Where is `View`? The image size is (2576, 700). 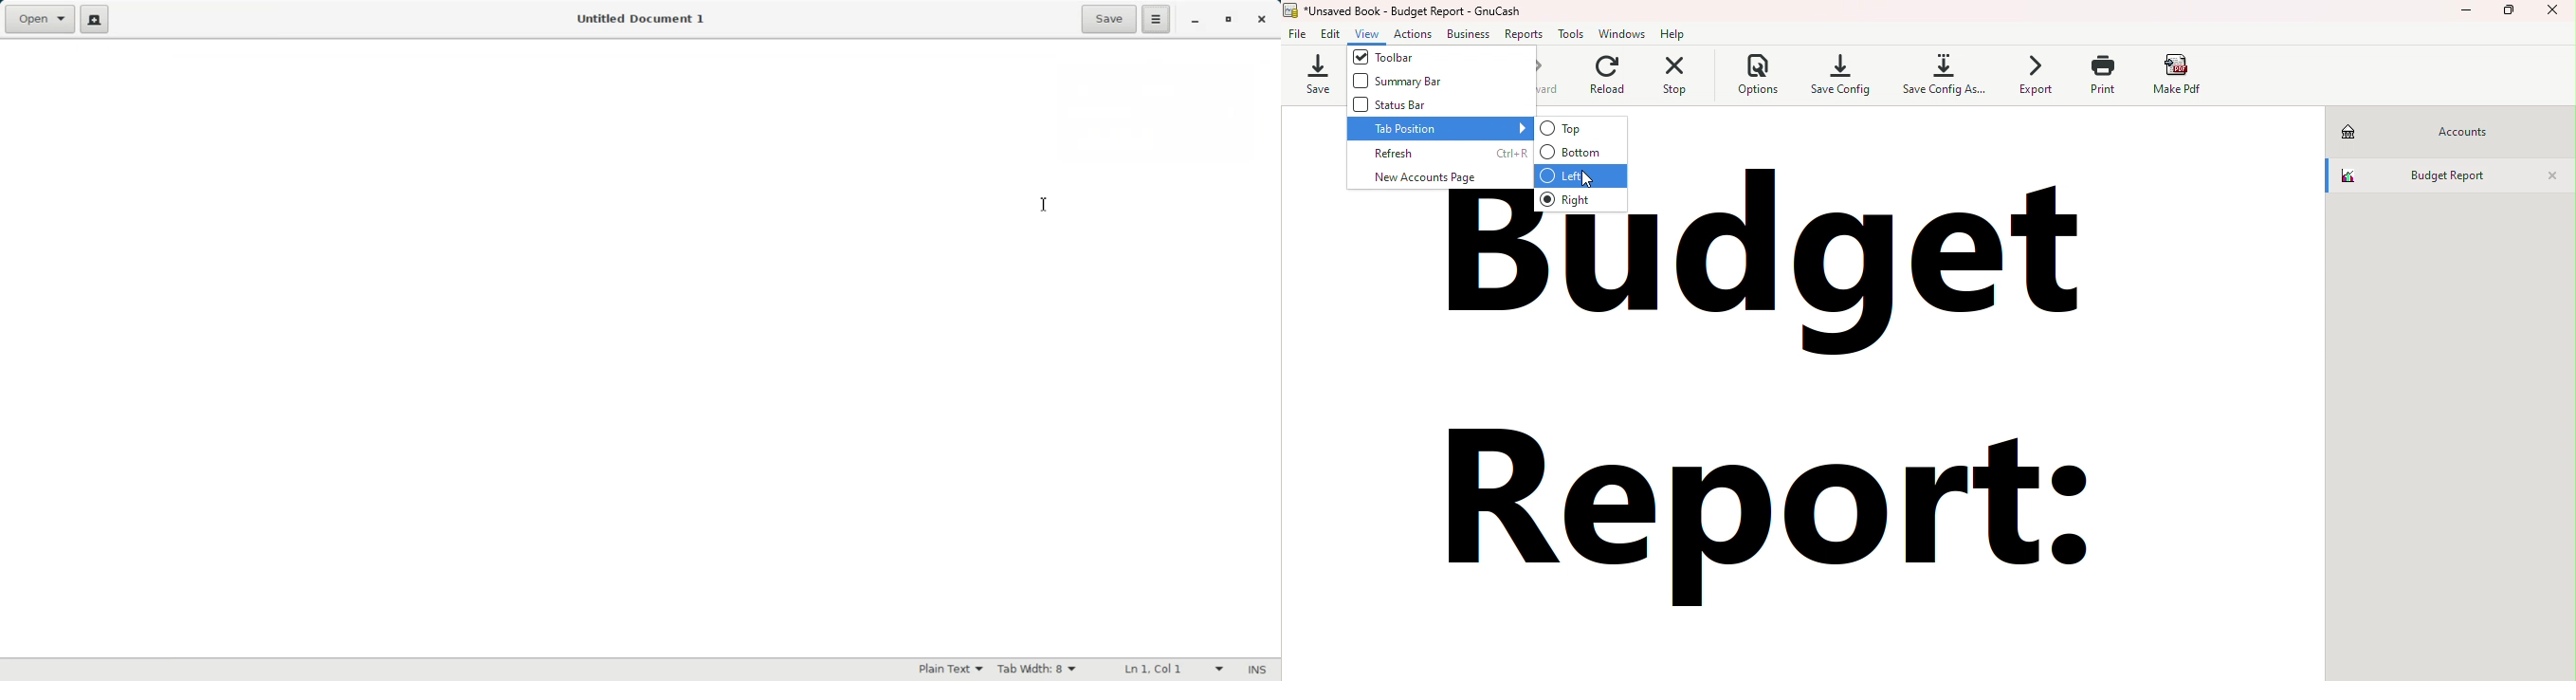 View is located at coordinates (1369, 33).